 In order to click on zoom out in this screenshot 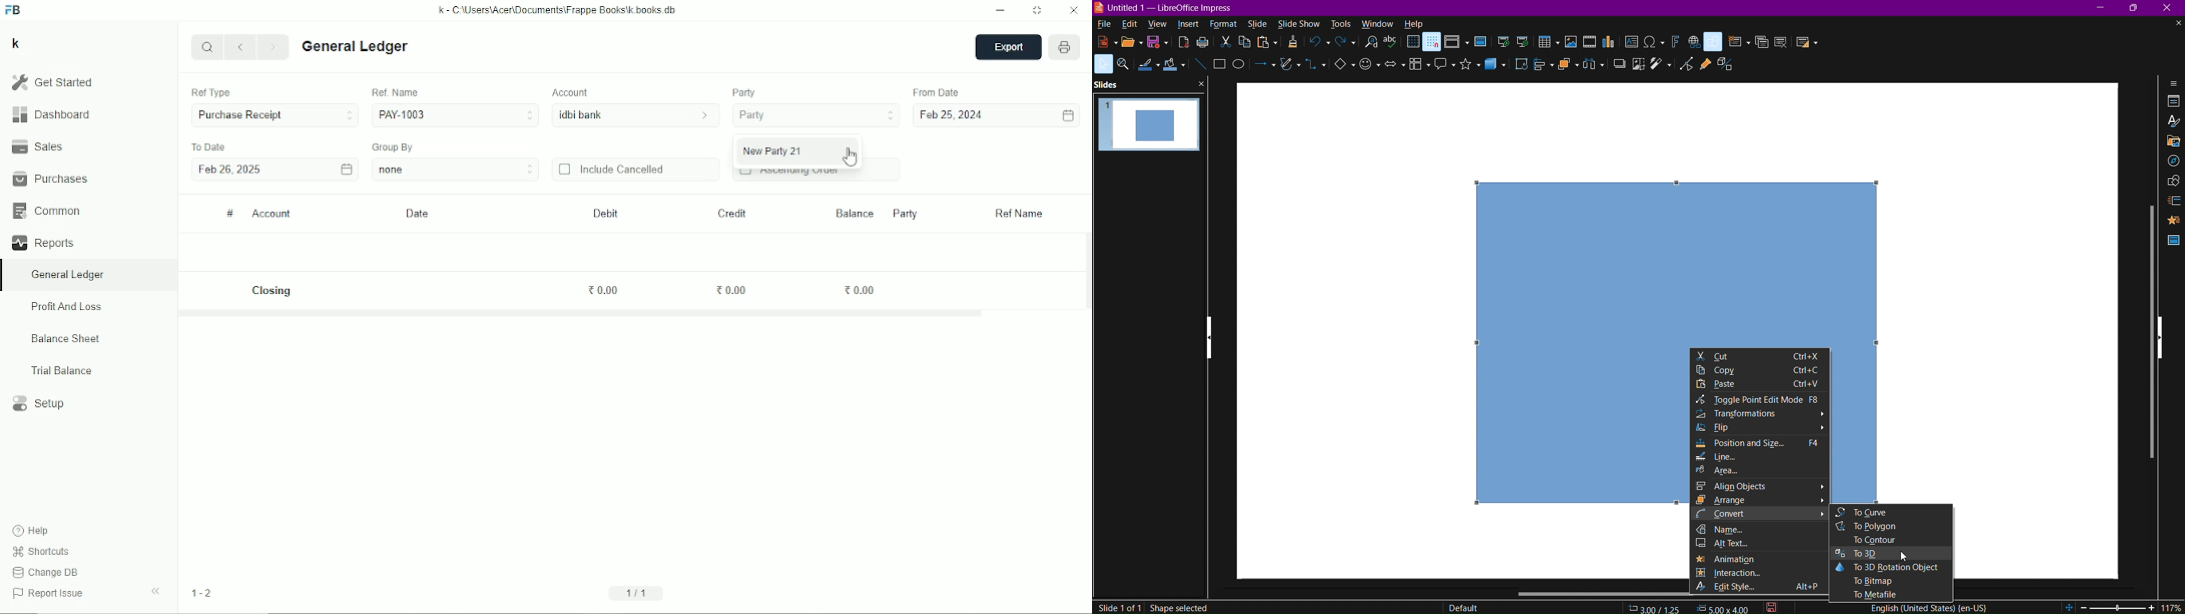, I will do `click(2084, 607)`.